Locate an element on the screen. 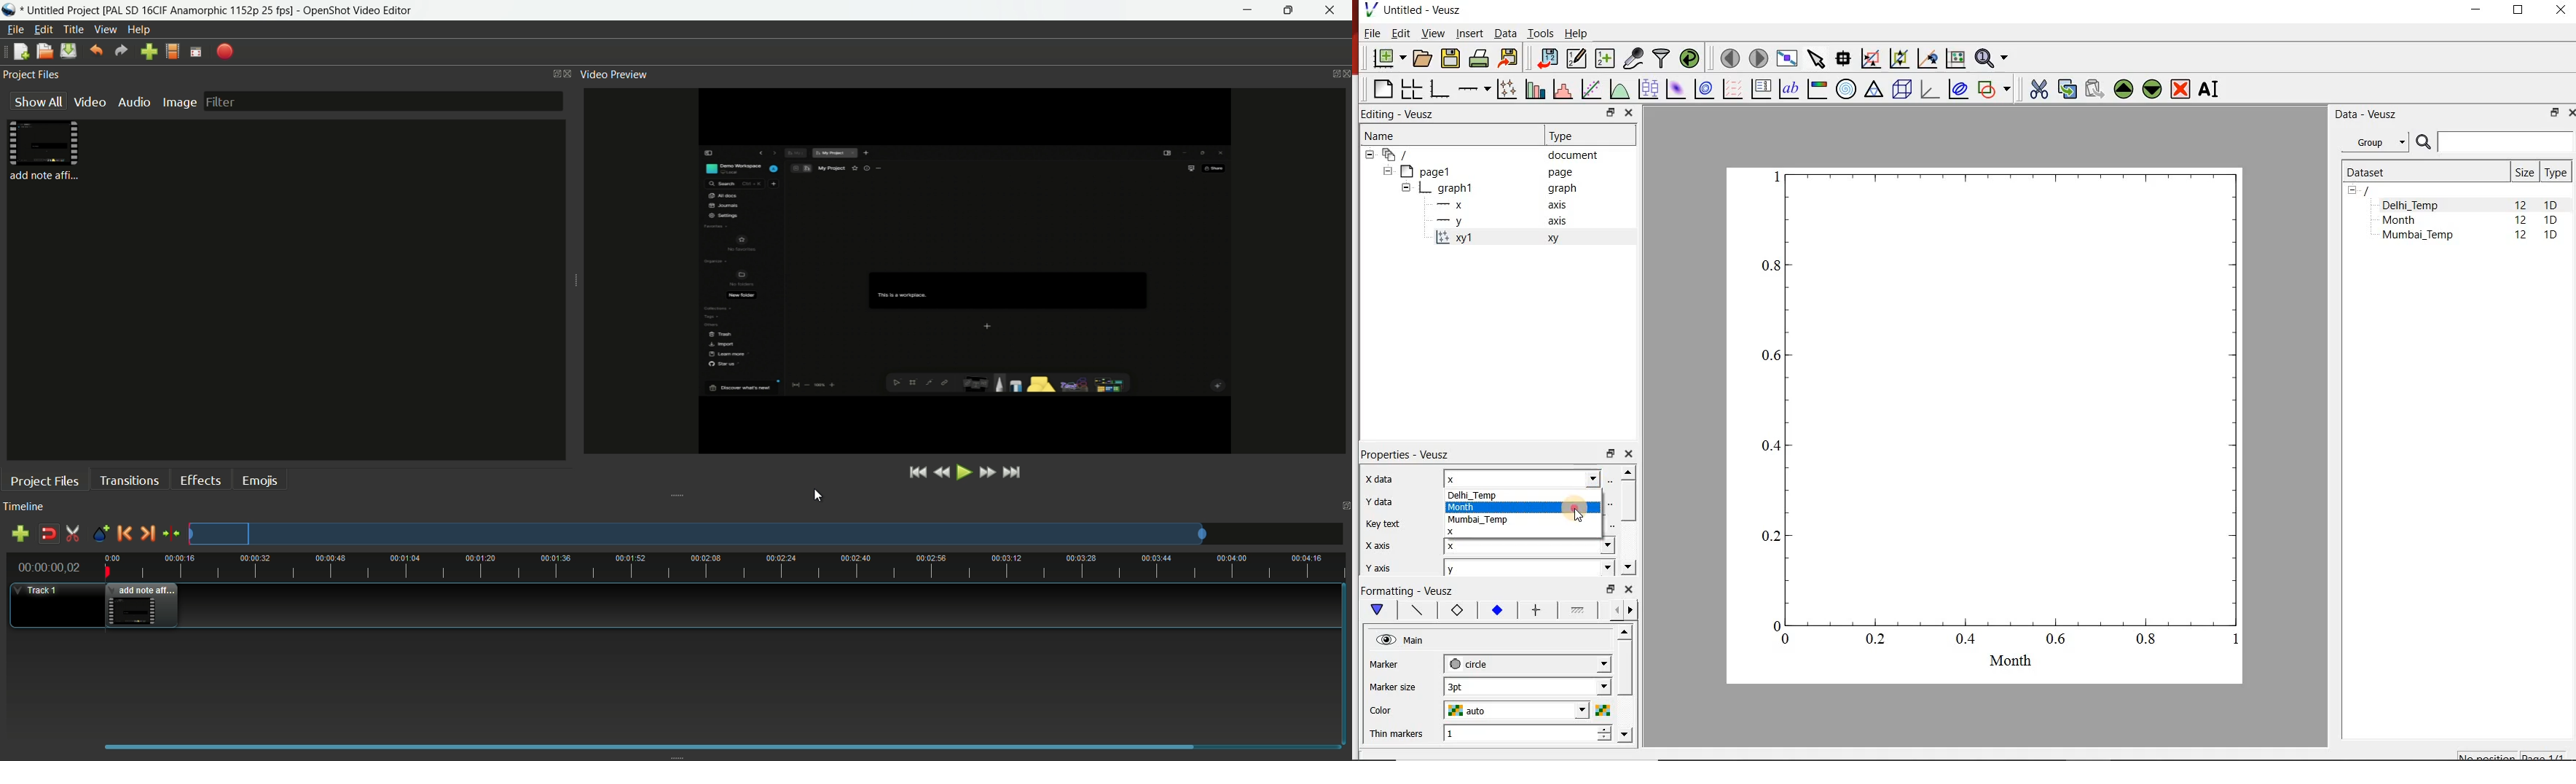 The image size is (2576, 784). print the document is located at coordinates (1479, 59).